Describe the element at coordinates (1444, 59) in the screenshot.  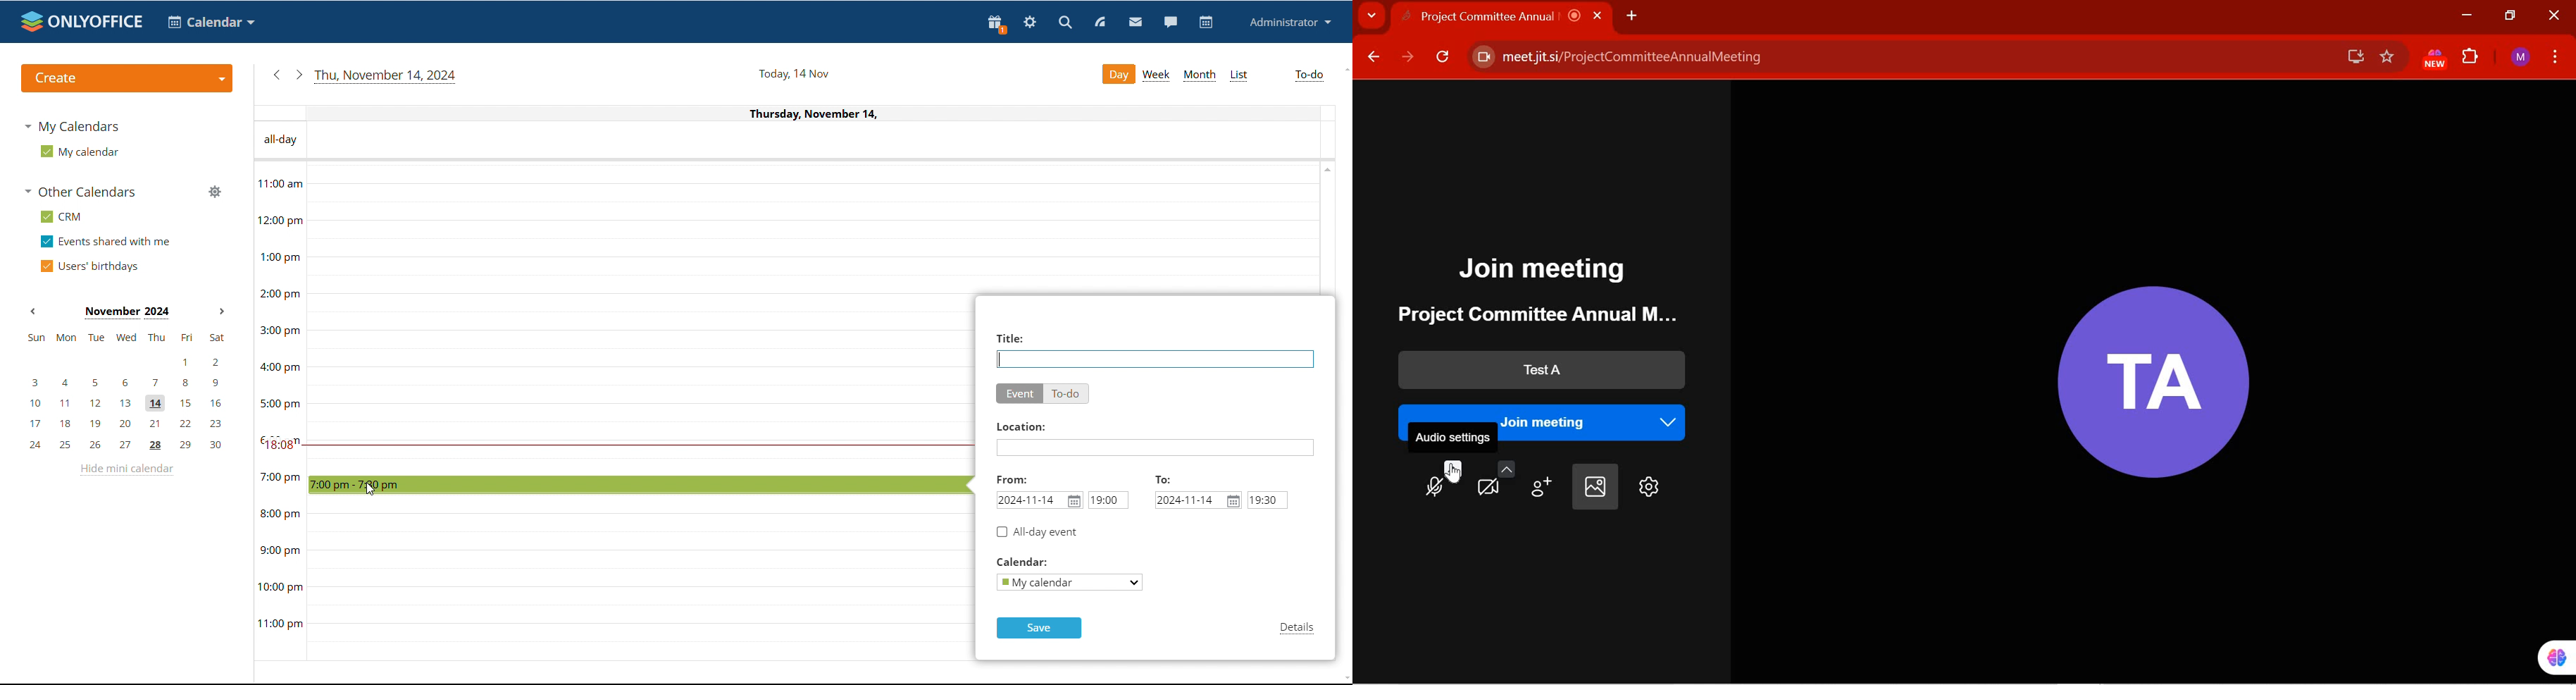
I see `RELOAD` at that location.